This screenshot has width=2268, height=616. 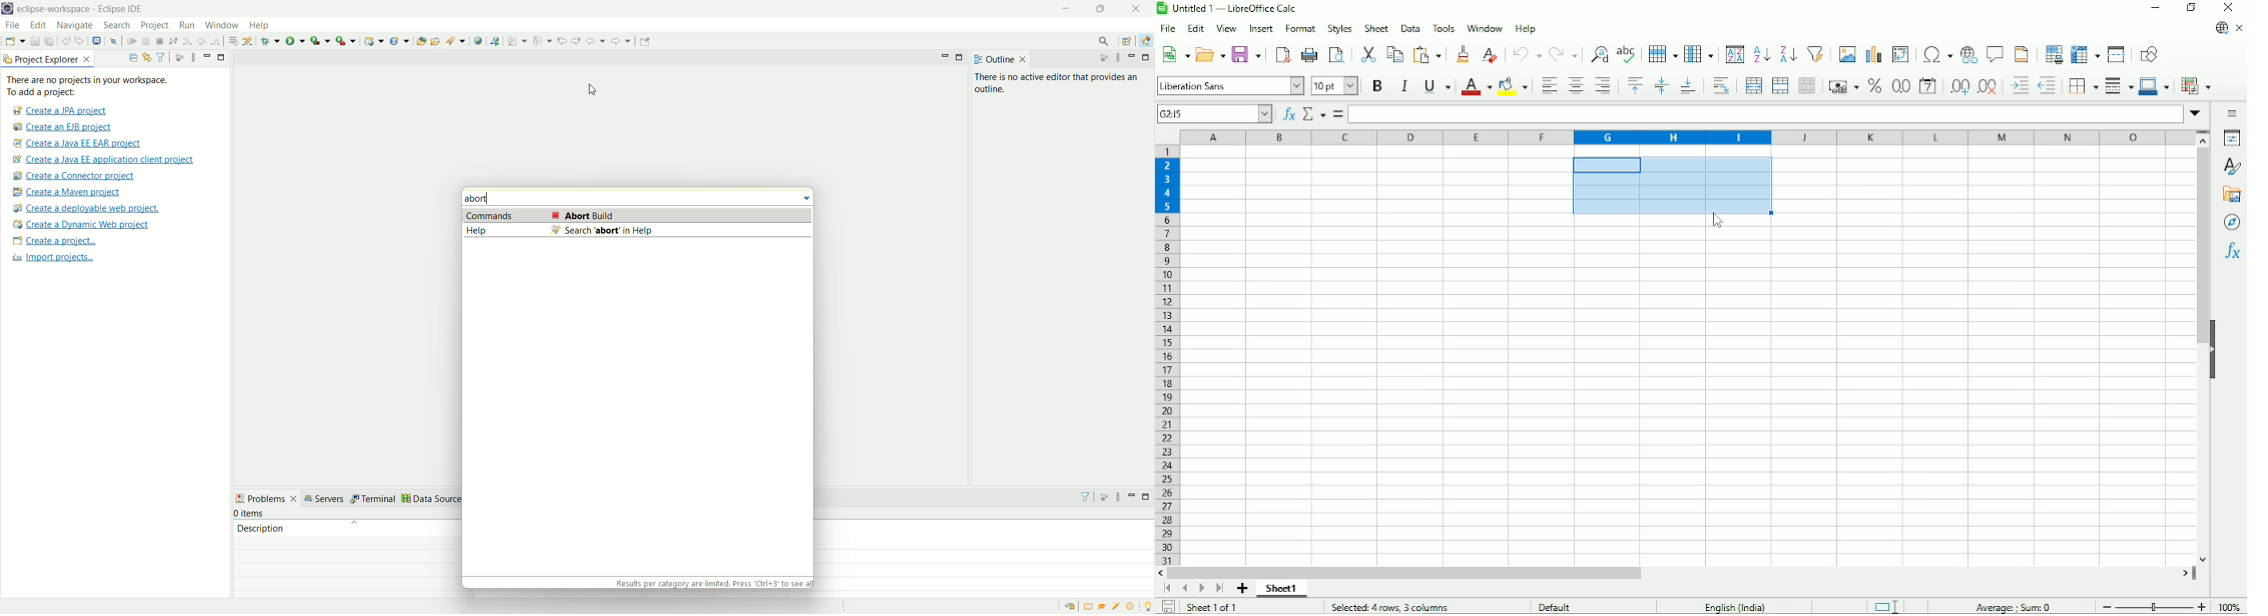 I want to click on Data, so click(x=1411, y=27).